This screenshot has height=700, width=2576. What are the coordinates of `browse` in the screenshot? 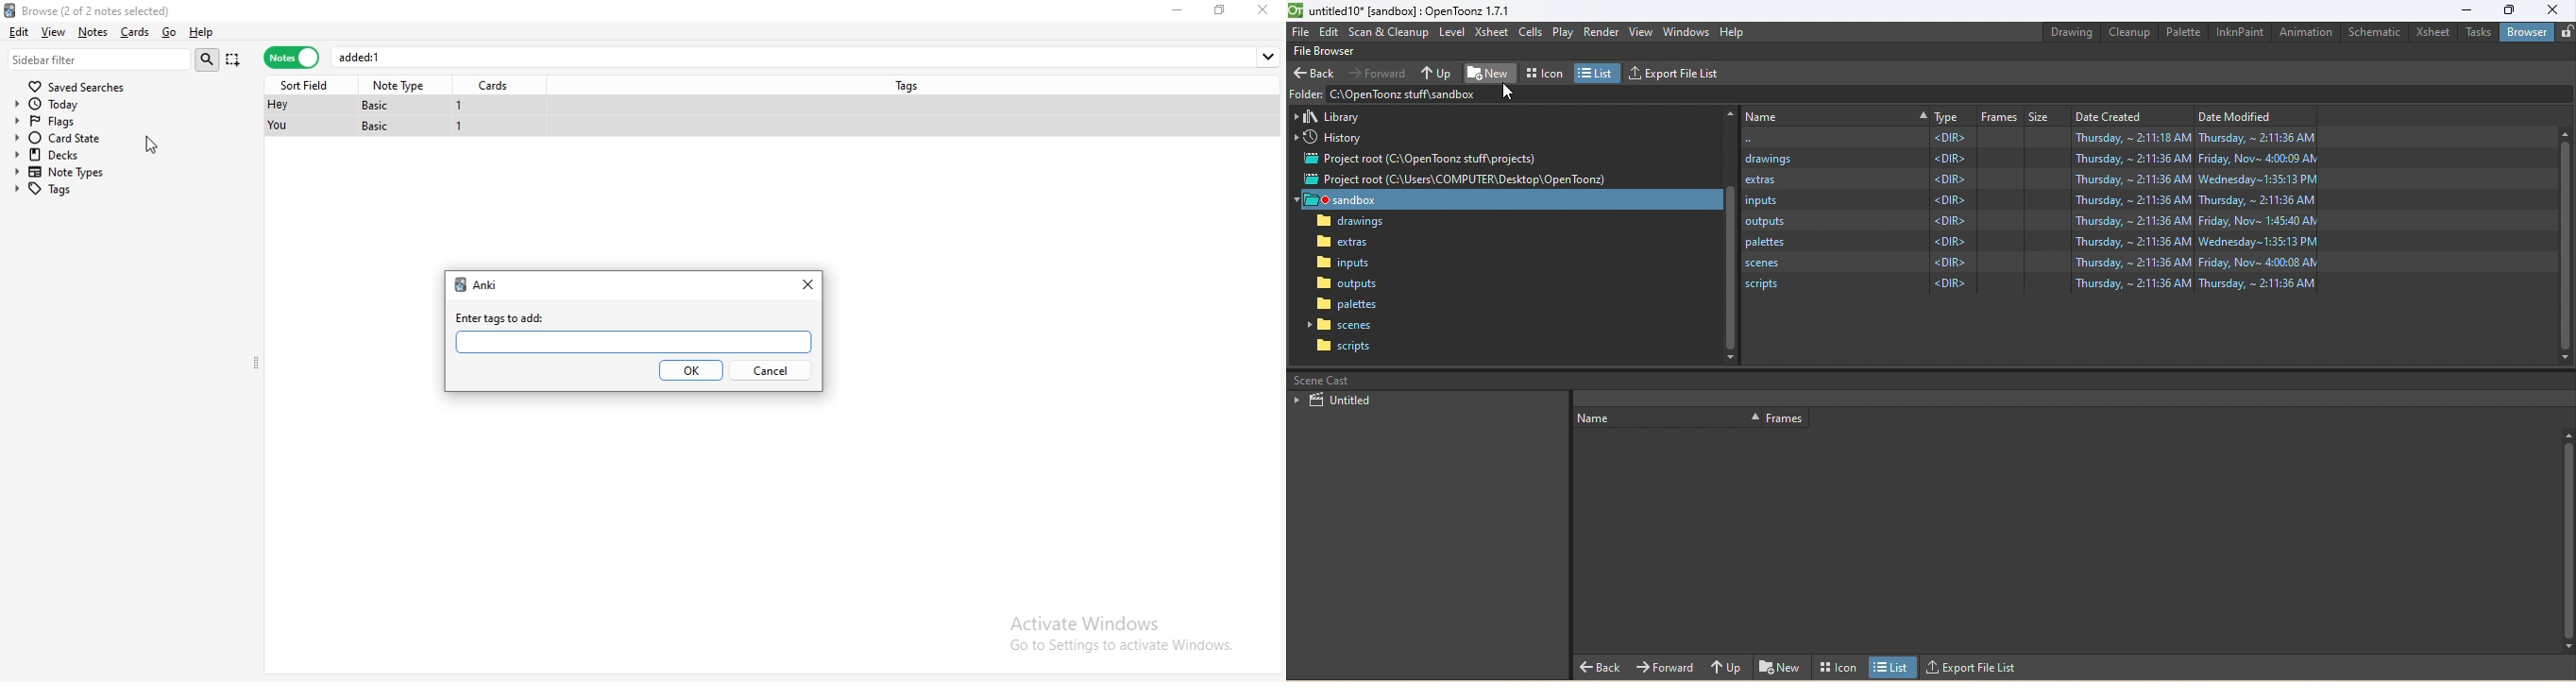 It's located at (123, 8).